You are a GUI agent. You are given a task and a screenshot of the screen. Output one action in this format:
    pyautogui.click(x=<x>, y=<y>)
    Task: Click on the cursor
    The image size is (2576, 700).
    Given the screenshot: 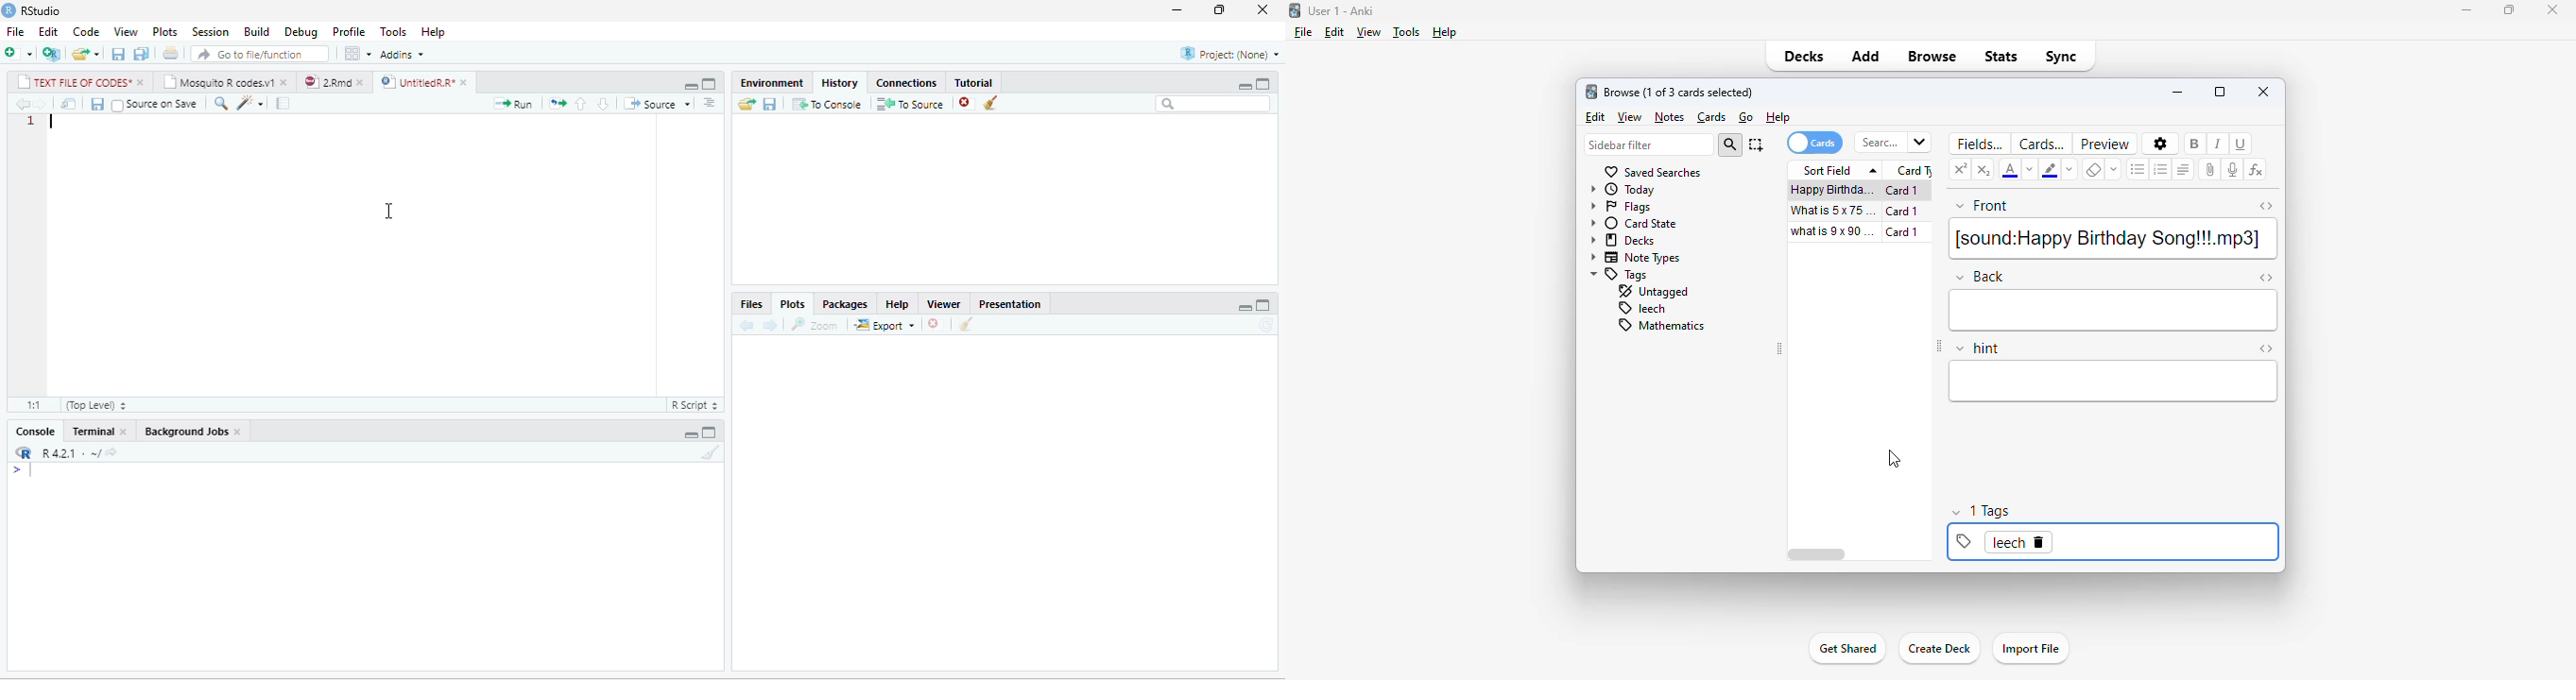 What is the action you would take?
    pyautogui.click(x=390, y=212)
    